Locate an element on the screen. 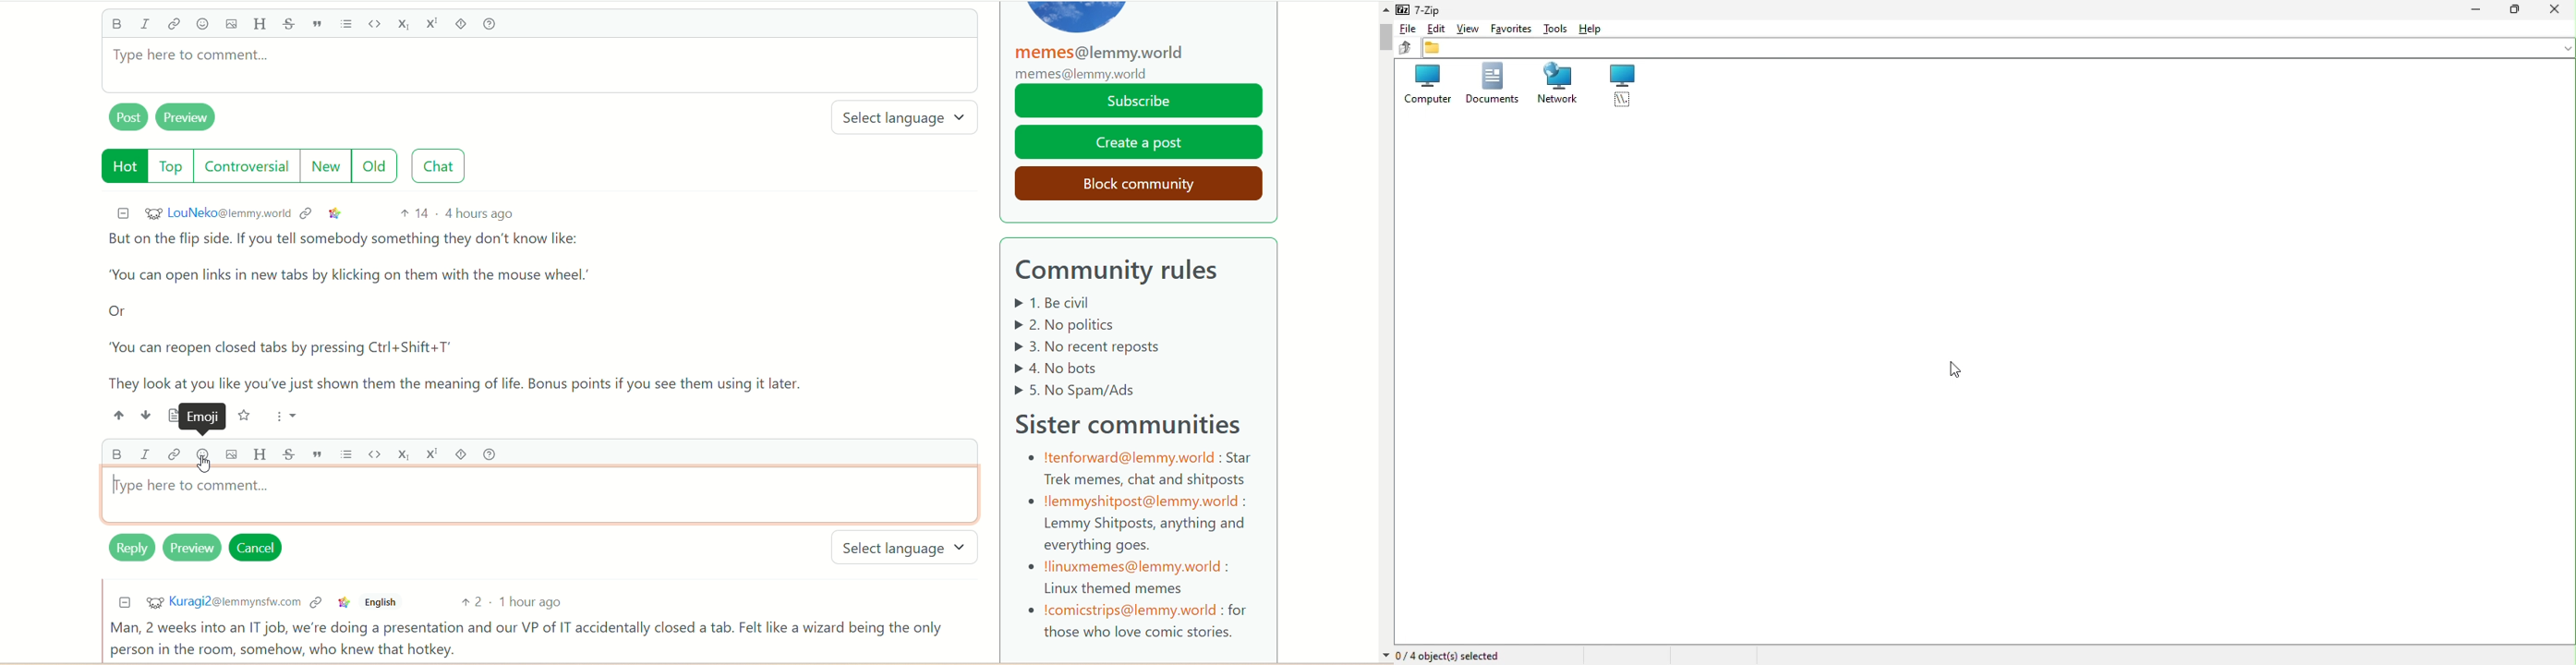 The height and width of the screenshot is (672, 2576). subscript is located at coordinates (406, 26).